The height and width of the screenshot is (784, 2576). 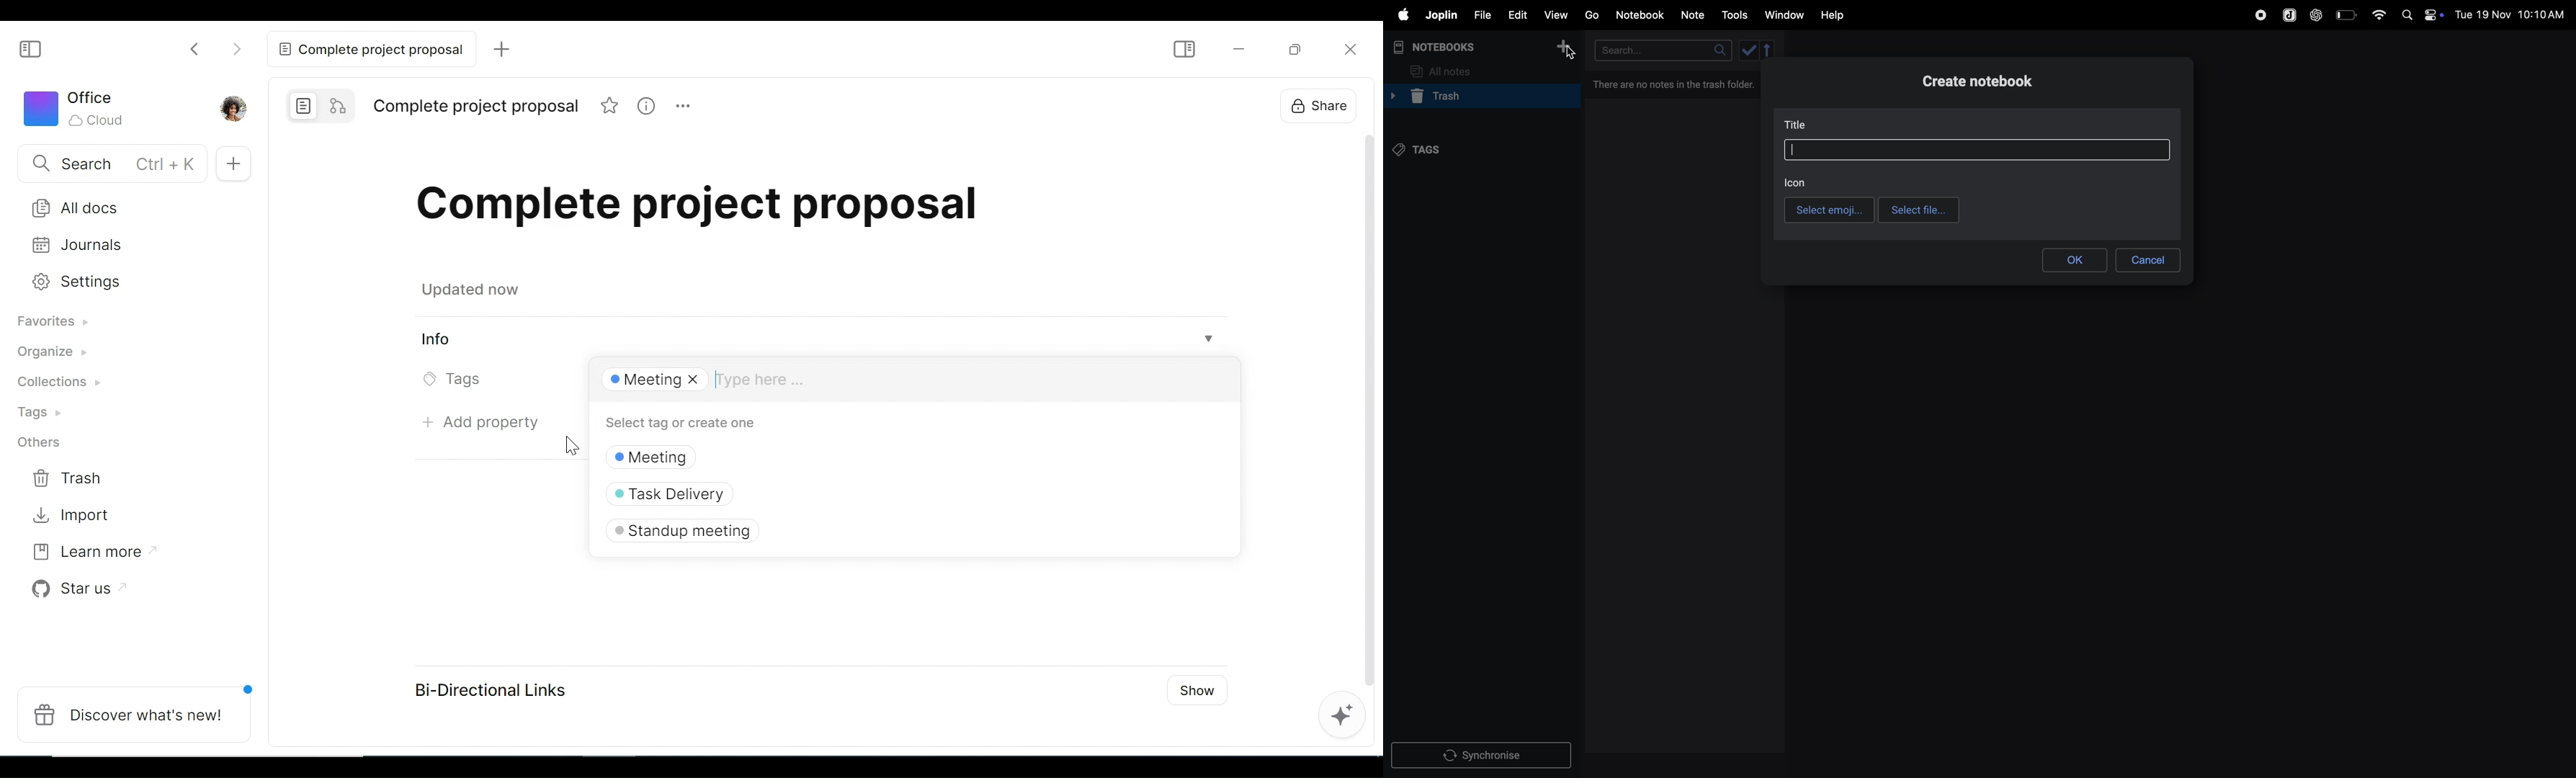 I want to click on edit, so click(x=1517, y=14).